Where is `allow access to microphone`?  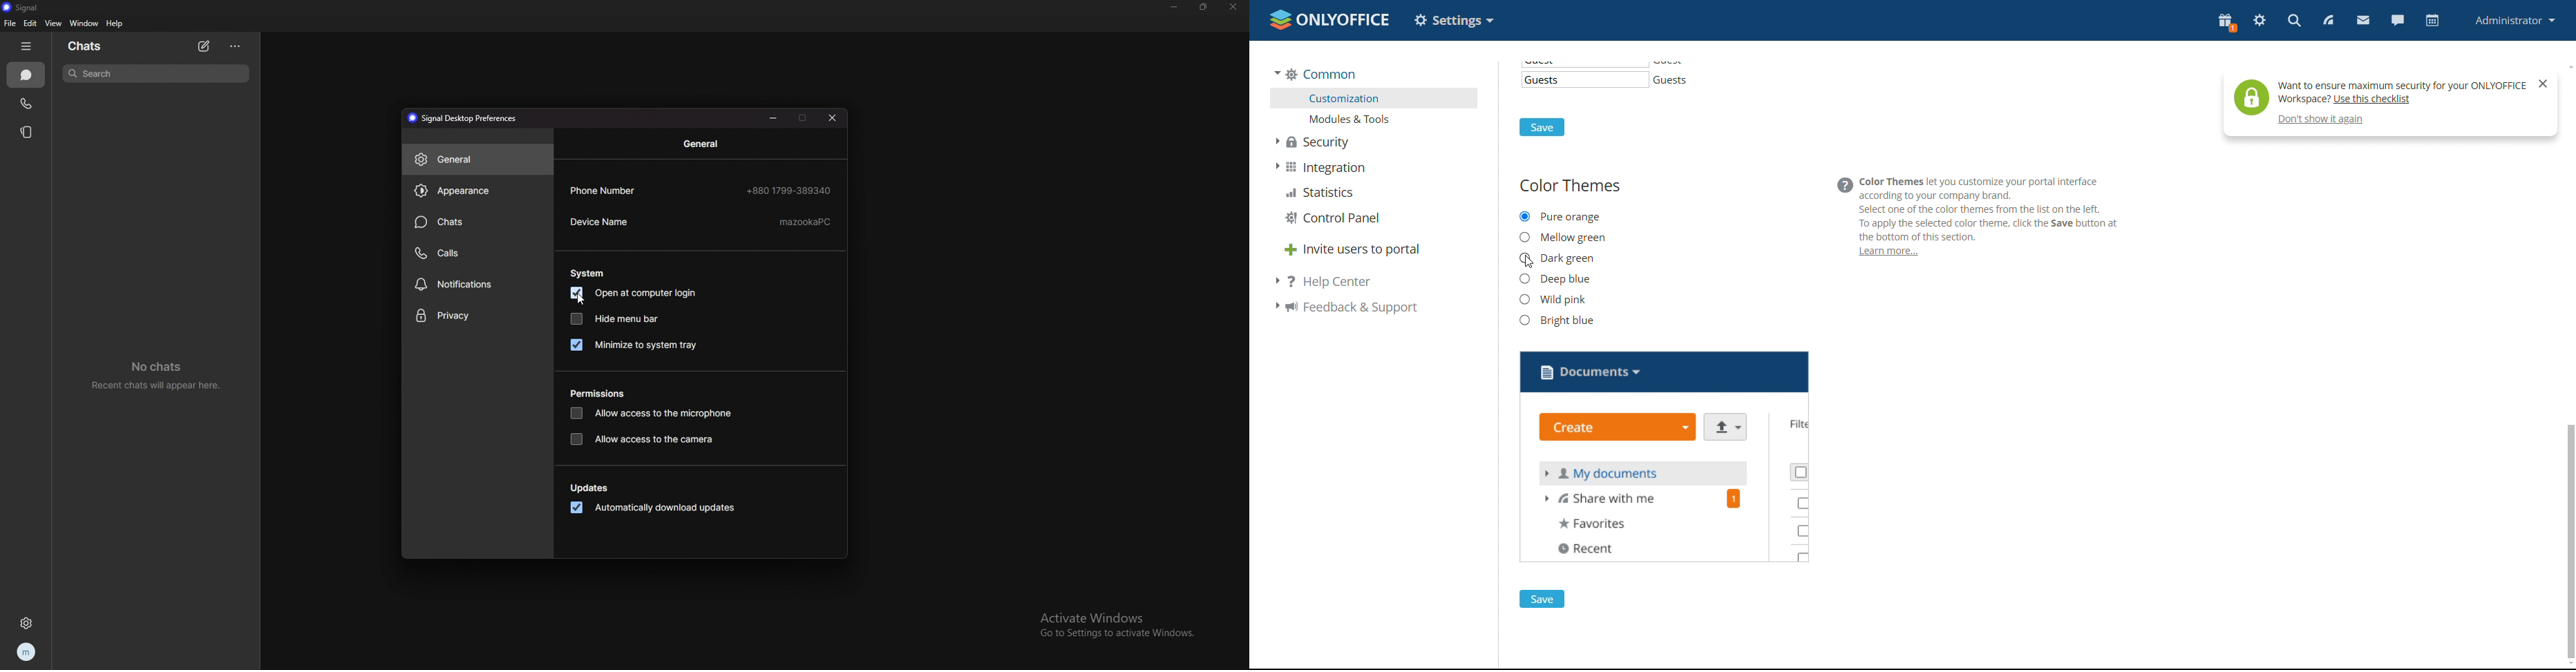
allow access to microphone is located at coordinates (651, 414).